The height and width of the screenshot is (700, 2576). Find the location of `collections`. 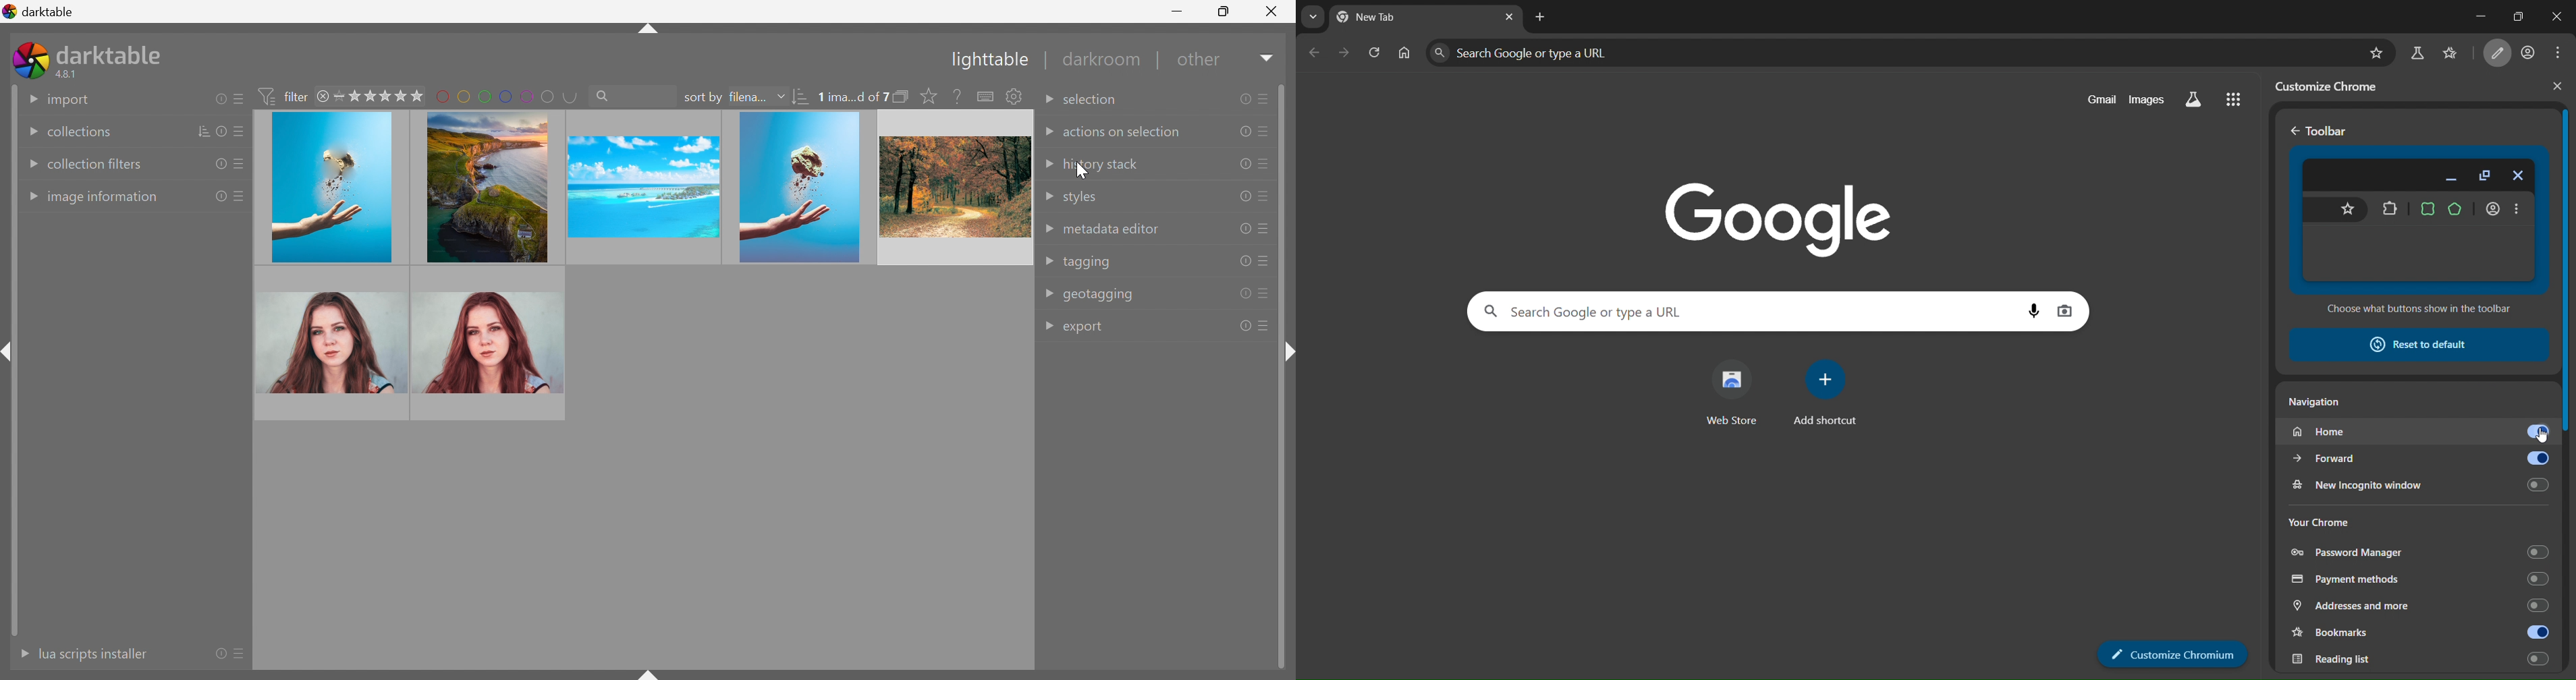

collections is located at coordinates (78, 133).